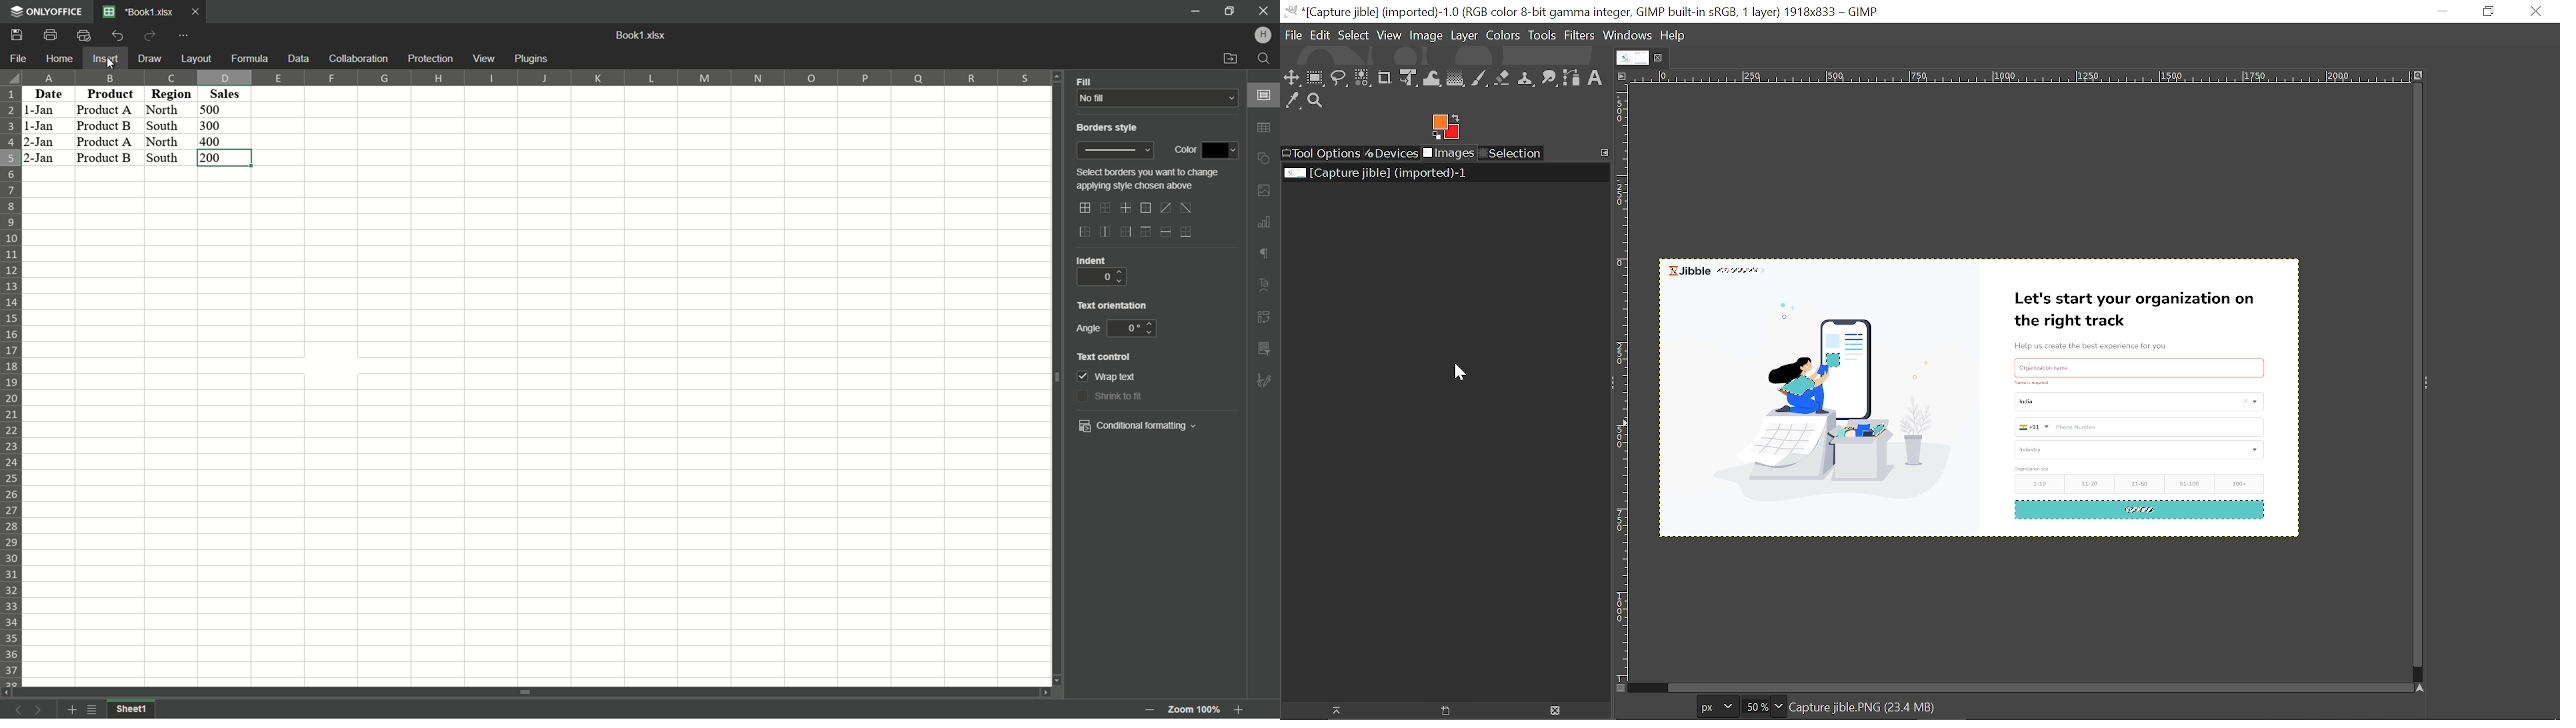 The image size is (2576, 728). I want to click on no border, so click(1101, 209).